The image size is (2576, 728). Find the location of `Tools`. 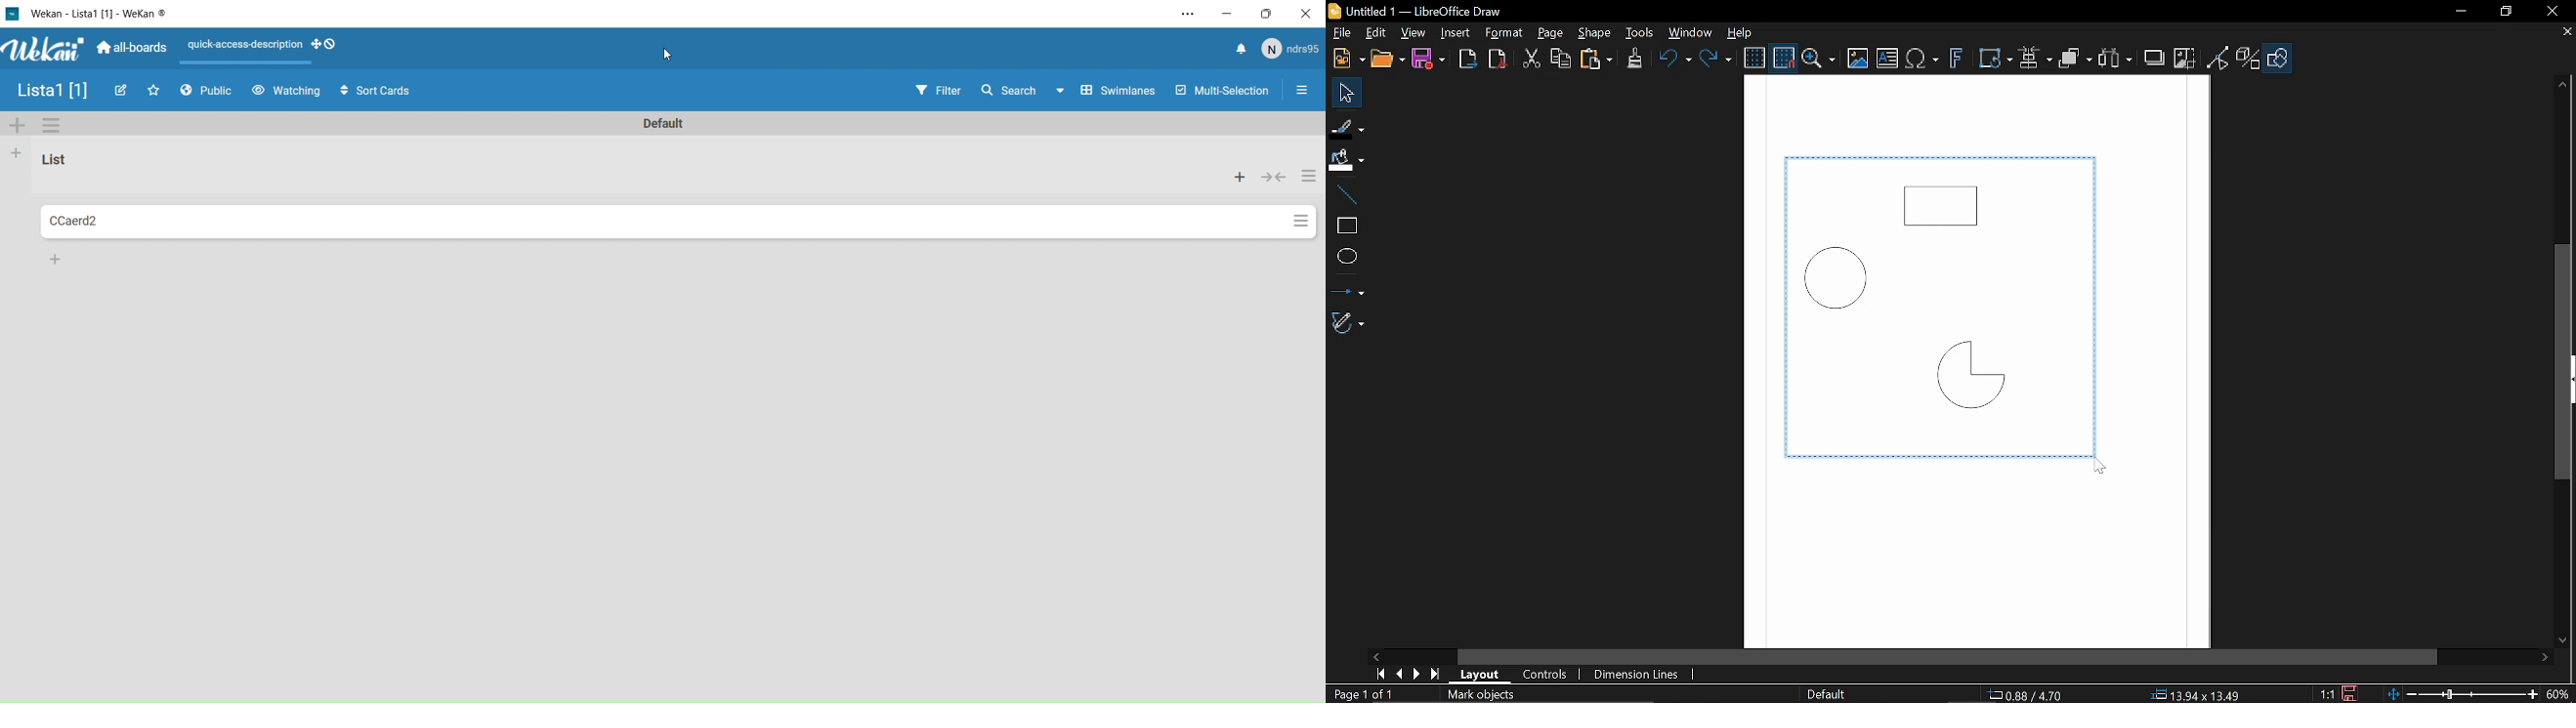

Tools is located at coordinates (1640, 33).